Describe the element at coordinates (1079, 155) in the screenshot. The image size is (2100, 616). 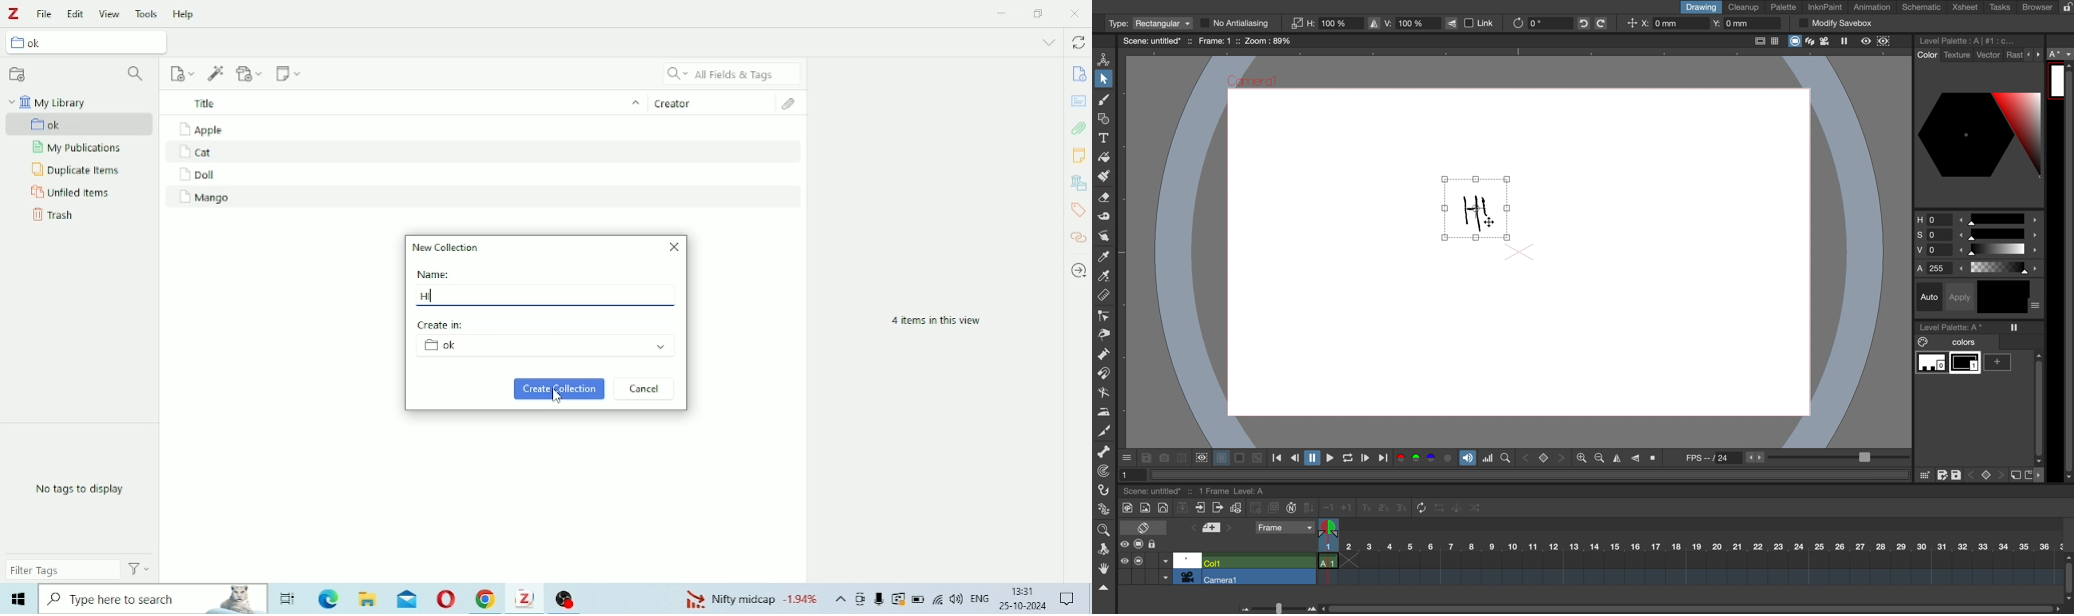
I see `Notes` at that location.